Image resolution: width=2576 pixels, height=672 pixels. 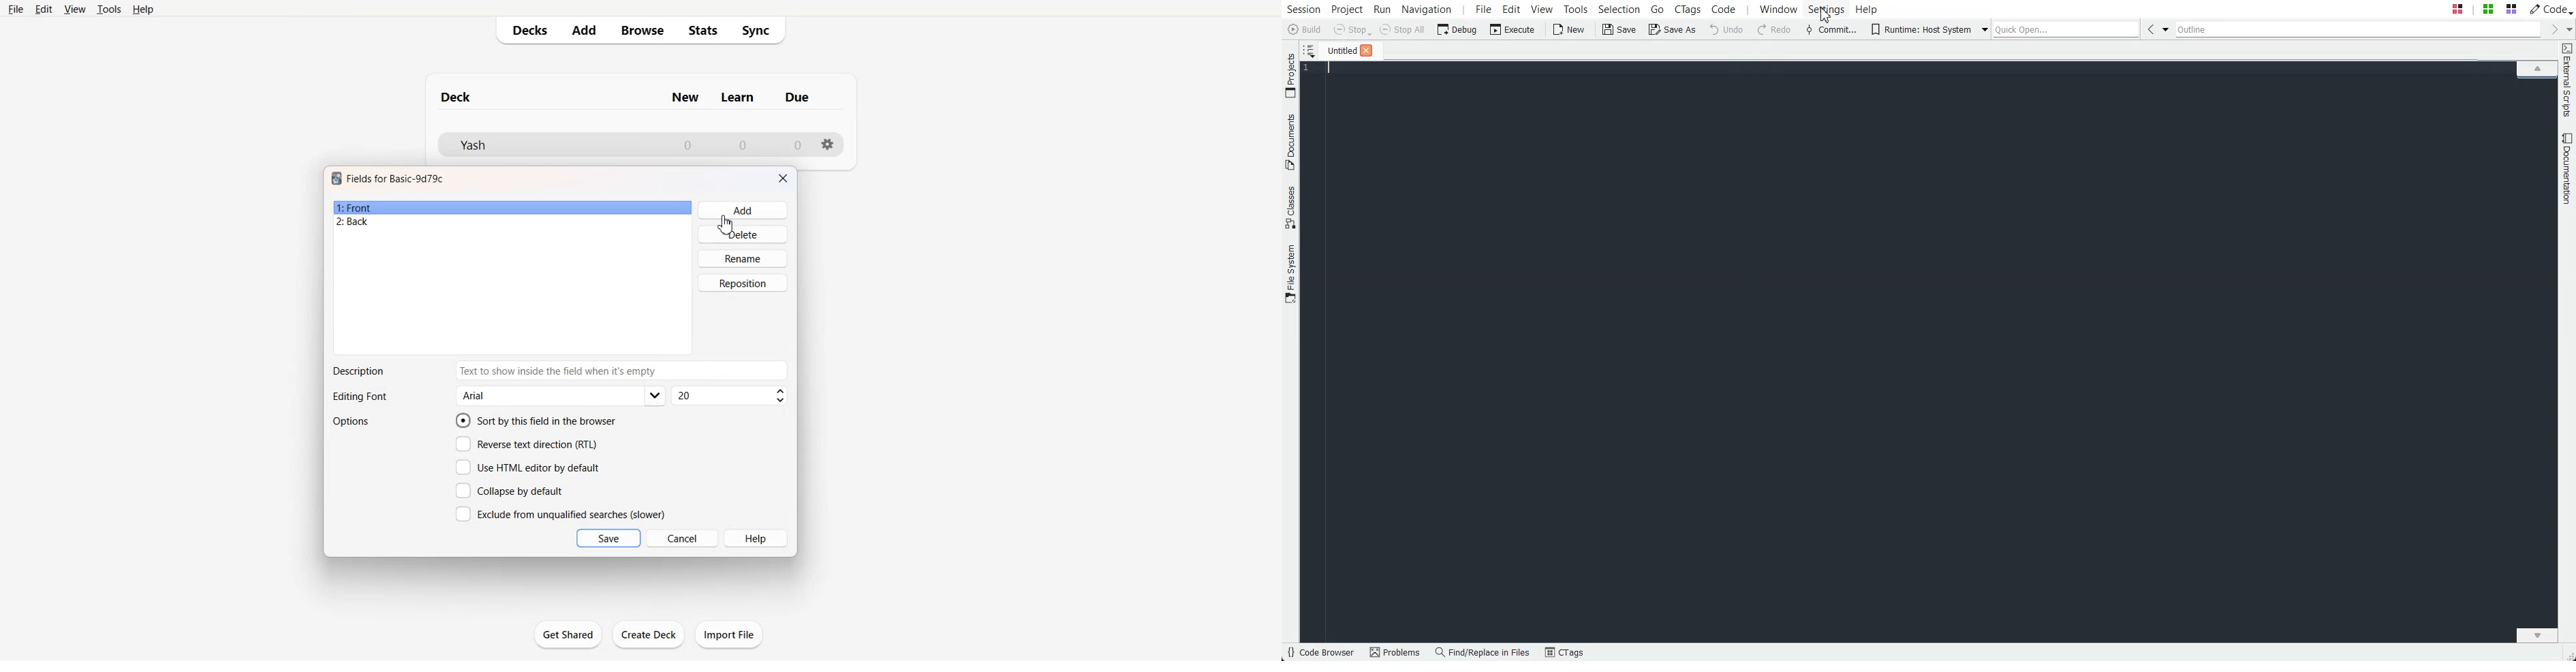 What do you see at coordinates (547, 145) in the screenshot?
I see `Deck File` at bounding box center [547, 145].